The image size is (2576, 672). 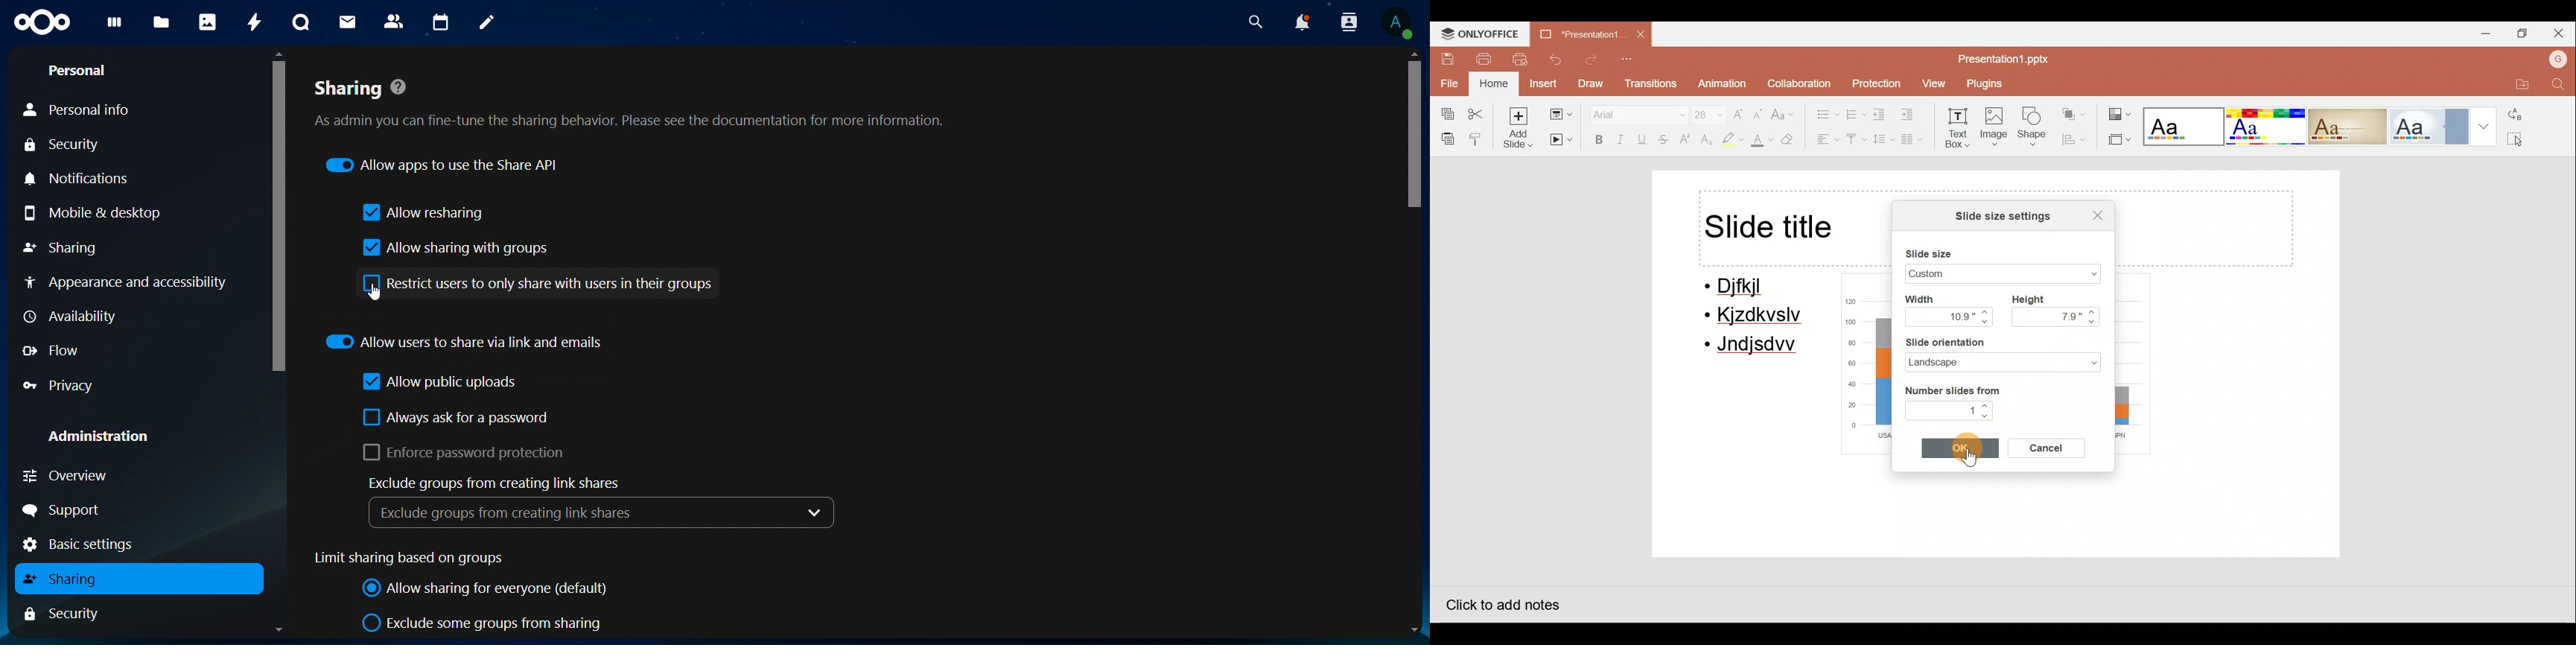 I want to click on Decrease font size, so click(x=1760, y=110).